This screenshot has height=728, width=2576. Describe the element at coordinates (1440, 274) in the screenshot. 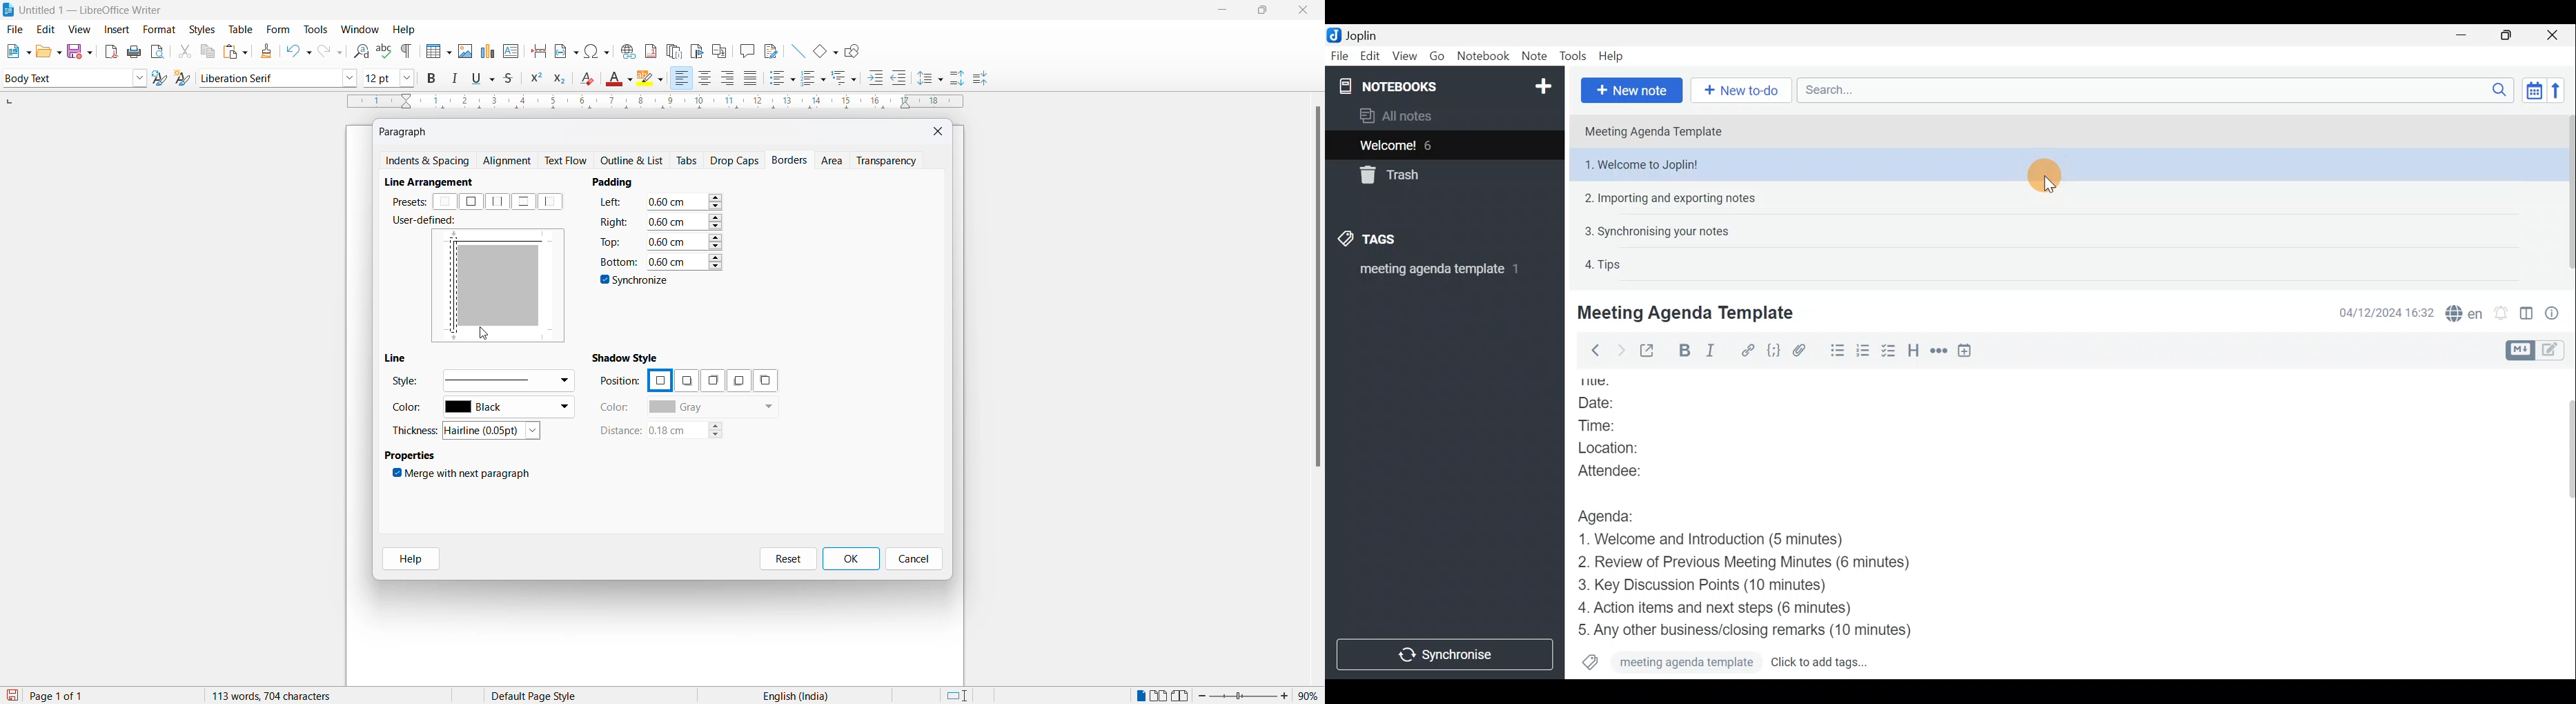

I see `meeting agenda template  1` at that location.